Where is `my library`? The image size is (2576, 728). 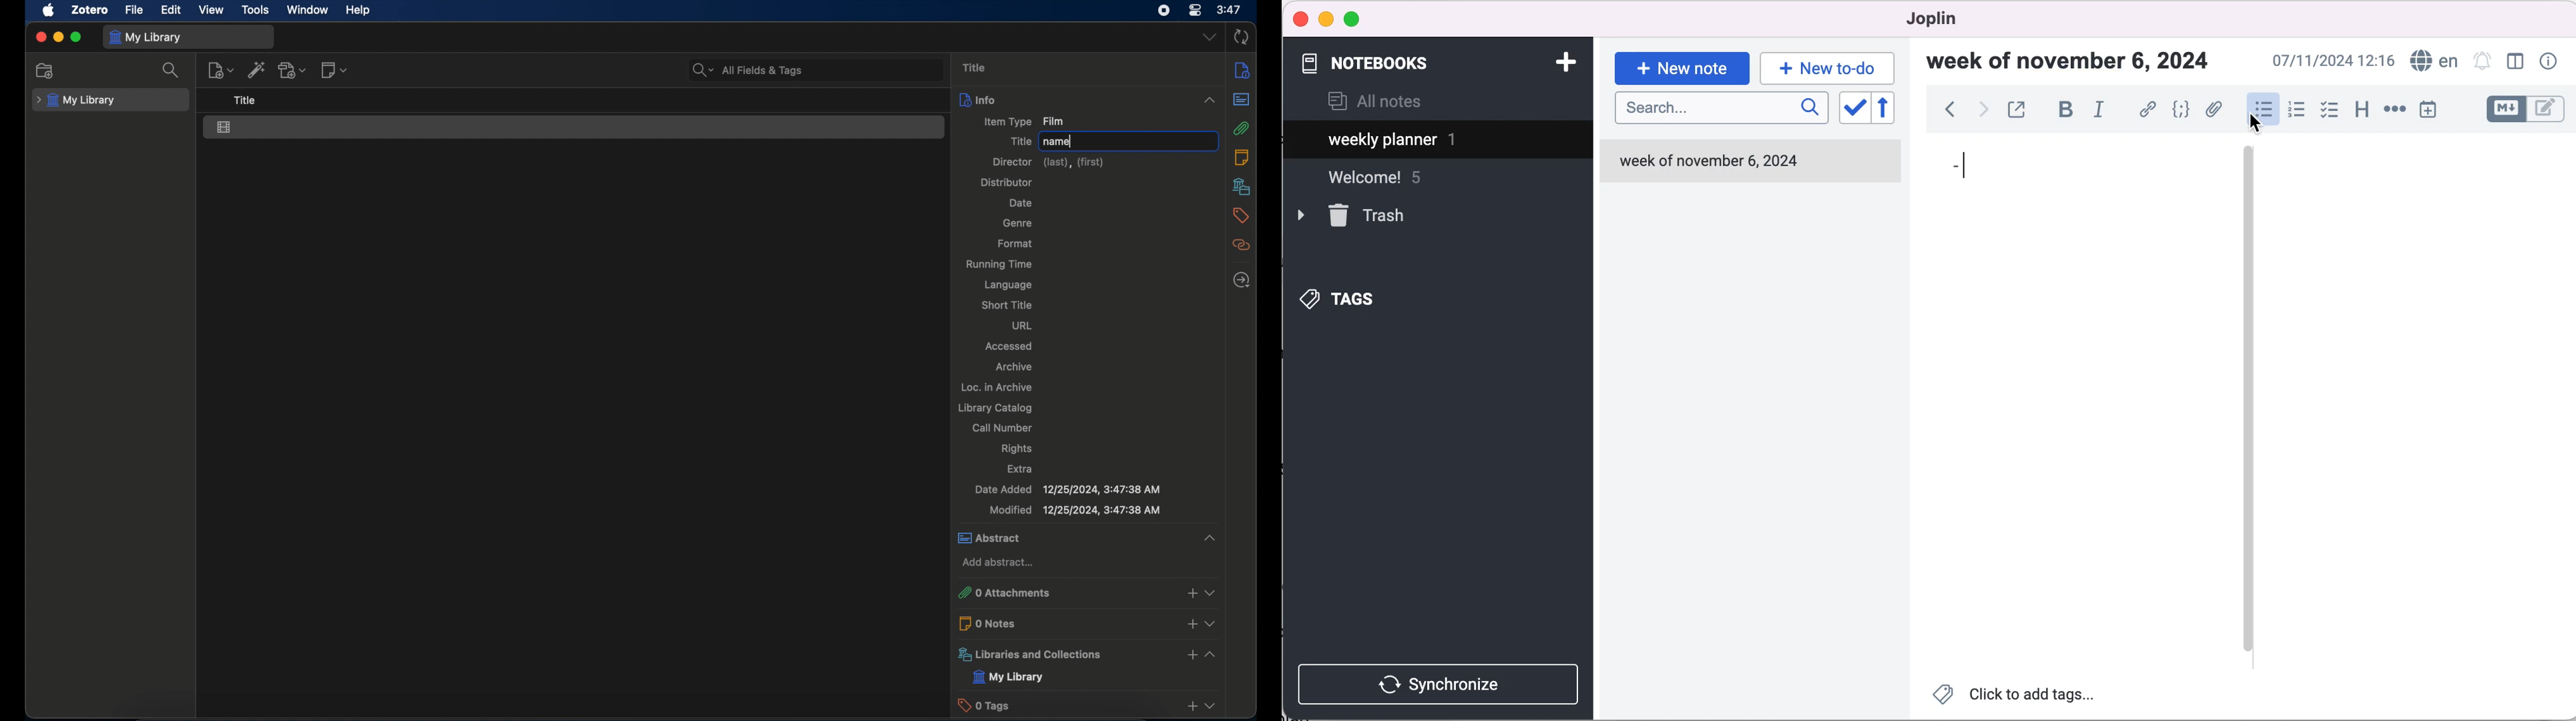
my library is located at coordinates (1009, 677).